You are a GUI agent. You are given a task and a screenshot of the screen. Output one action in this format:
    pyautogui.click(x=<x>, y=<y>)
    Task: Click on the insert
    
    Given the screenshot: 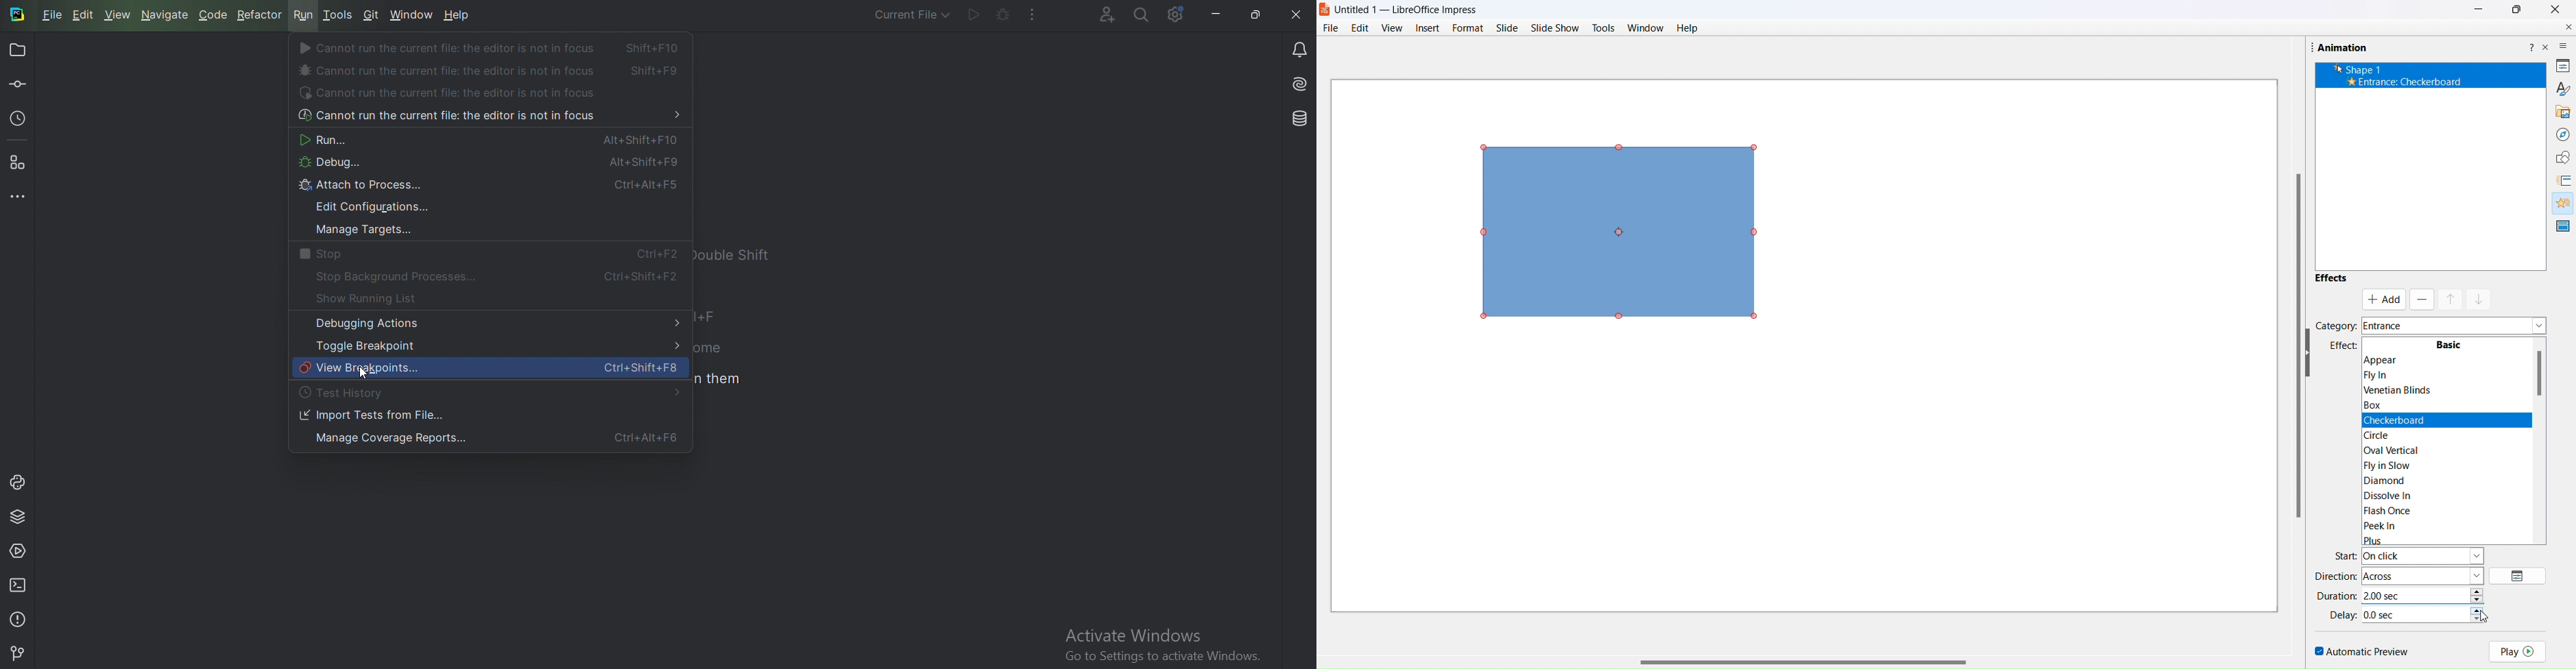 What is the action you would take?
    pyautogui.click(x=1427, y=27)
    